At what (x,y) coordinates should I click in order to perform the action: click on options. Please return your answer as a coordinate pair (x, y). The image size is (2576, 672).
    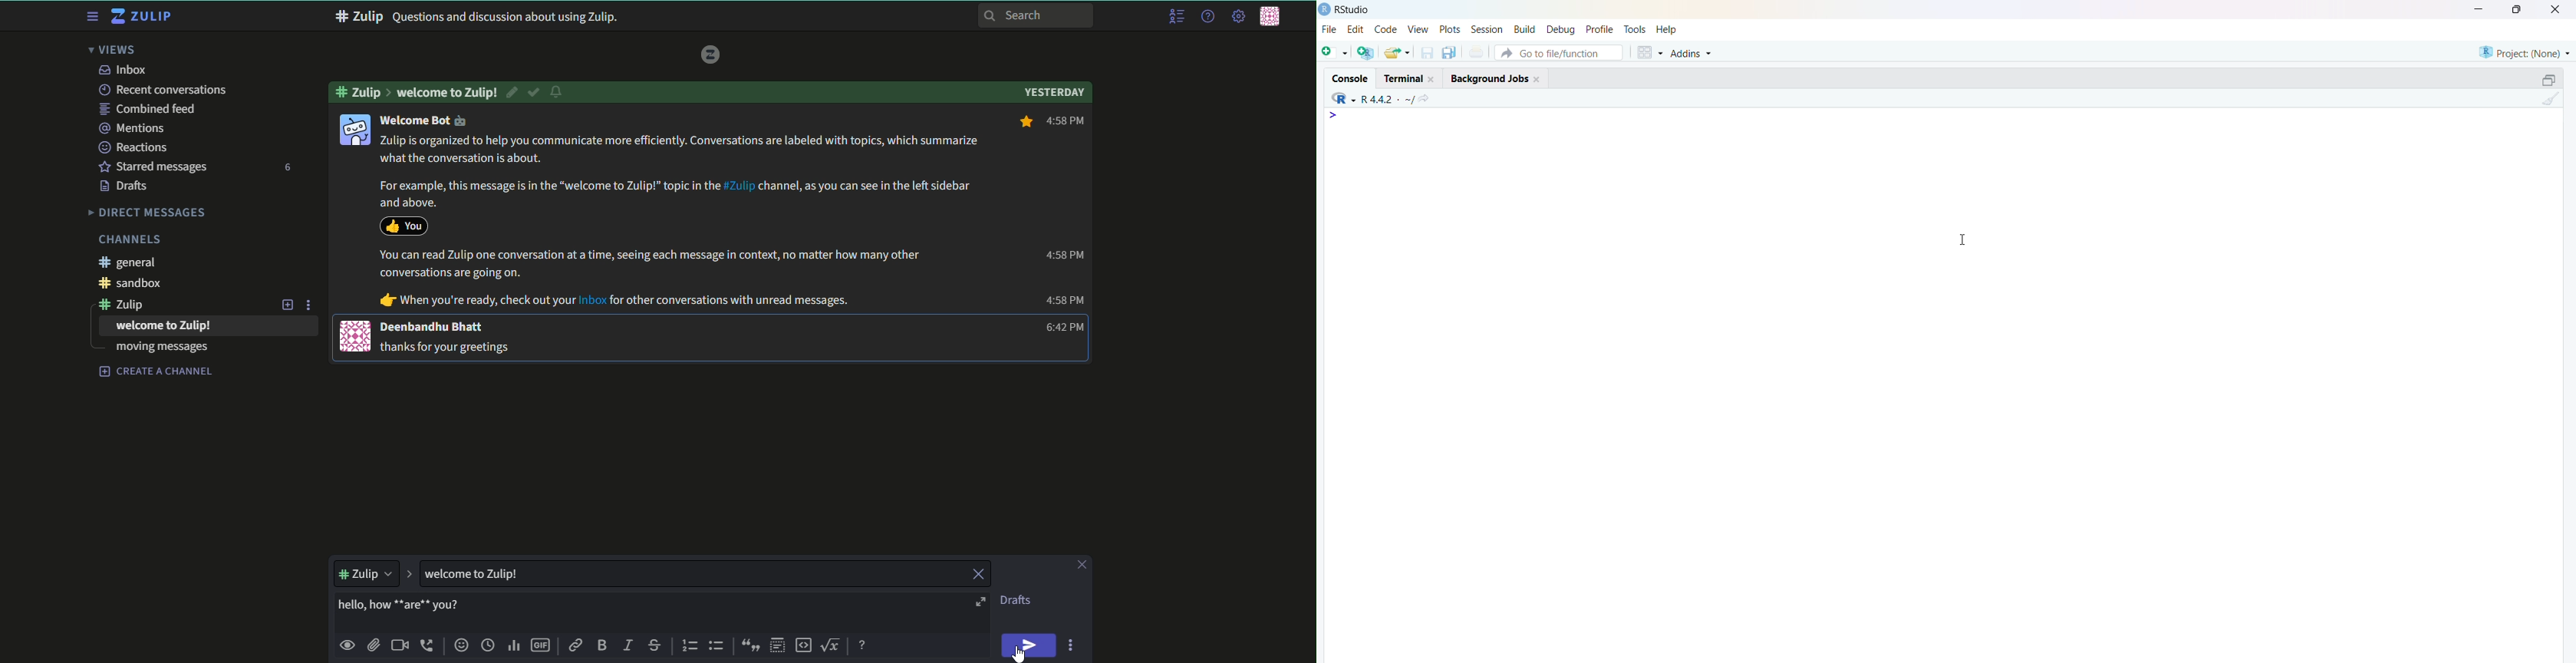
    Looking at the image, I should click on (311, 304).